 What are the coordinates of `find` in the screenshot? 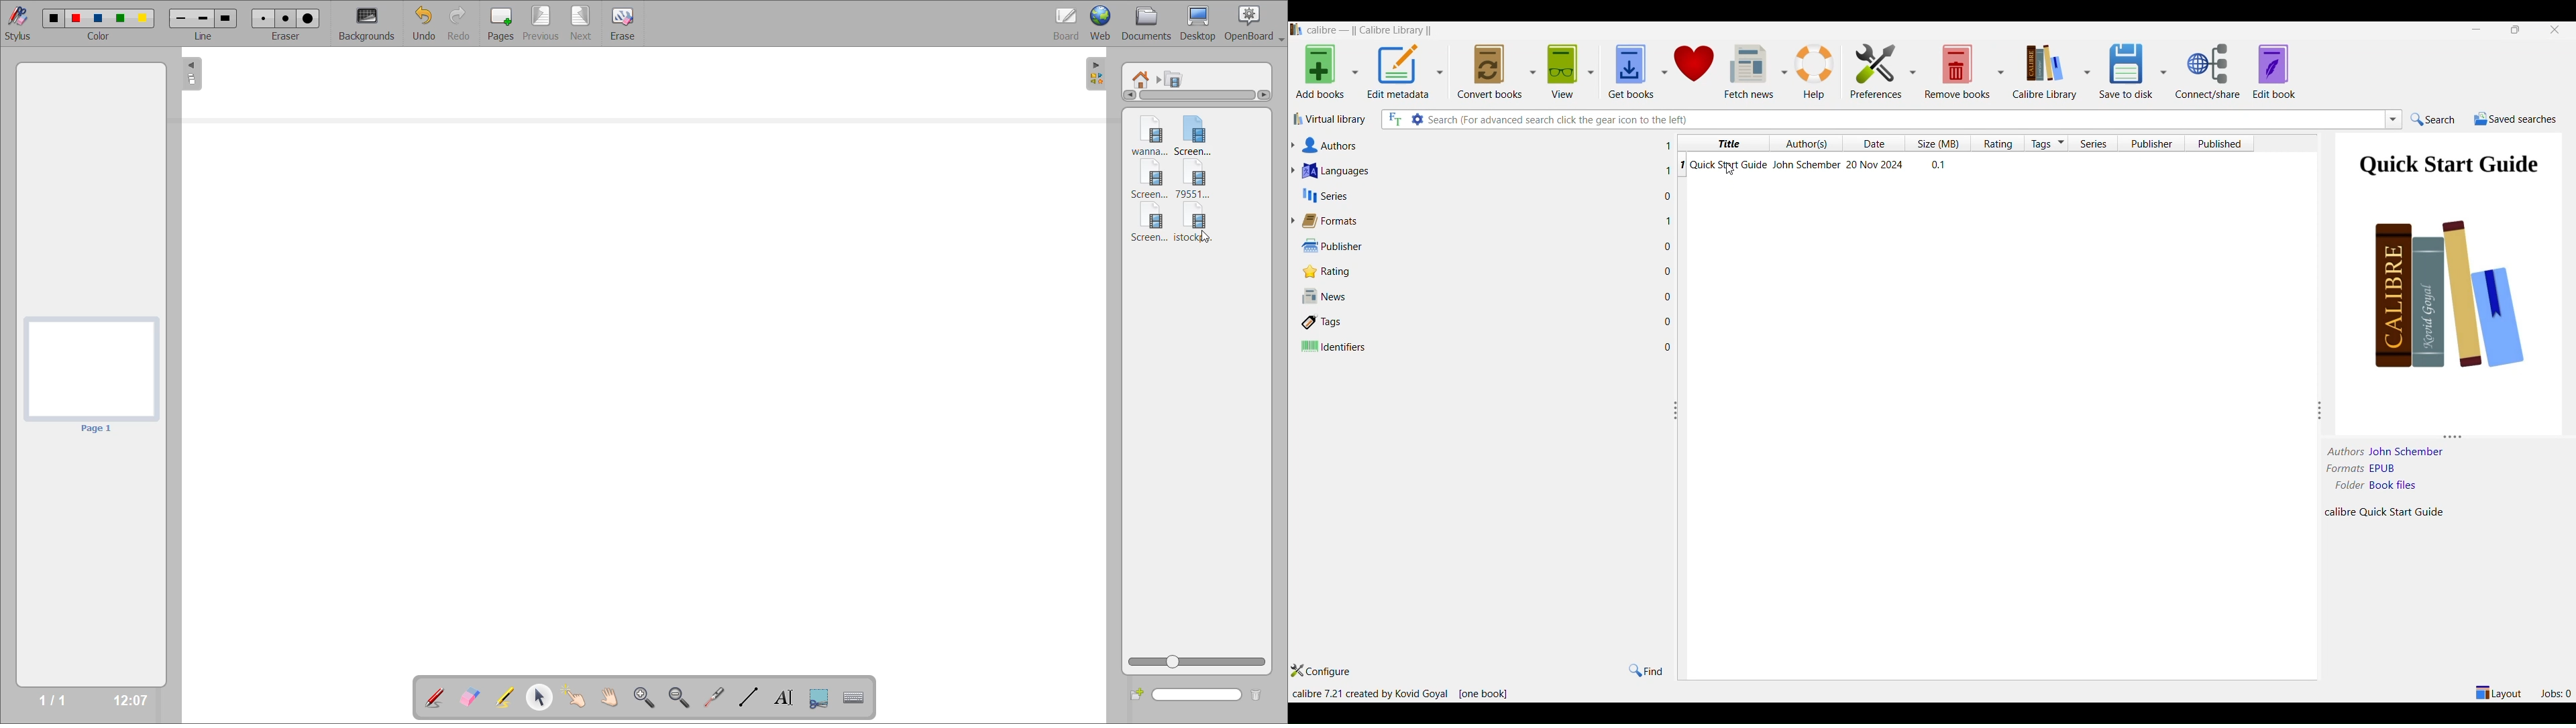 It's located at (1647, 670).